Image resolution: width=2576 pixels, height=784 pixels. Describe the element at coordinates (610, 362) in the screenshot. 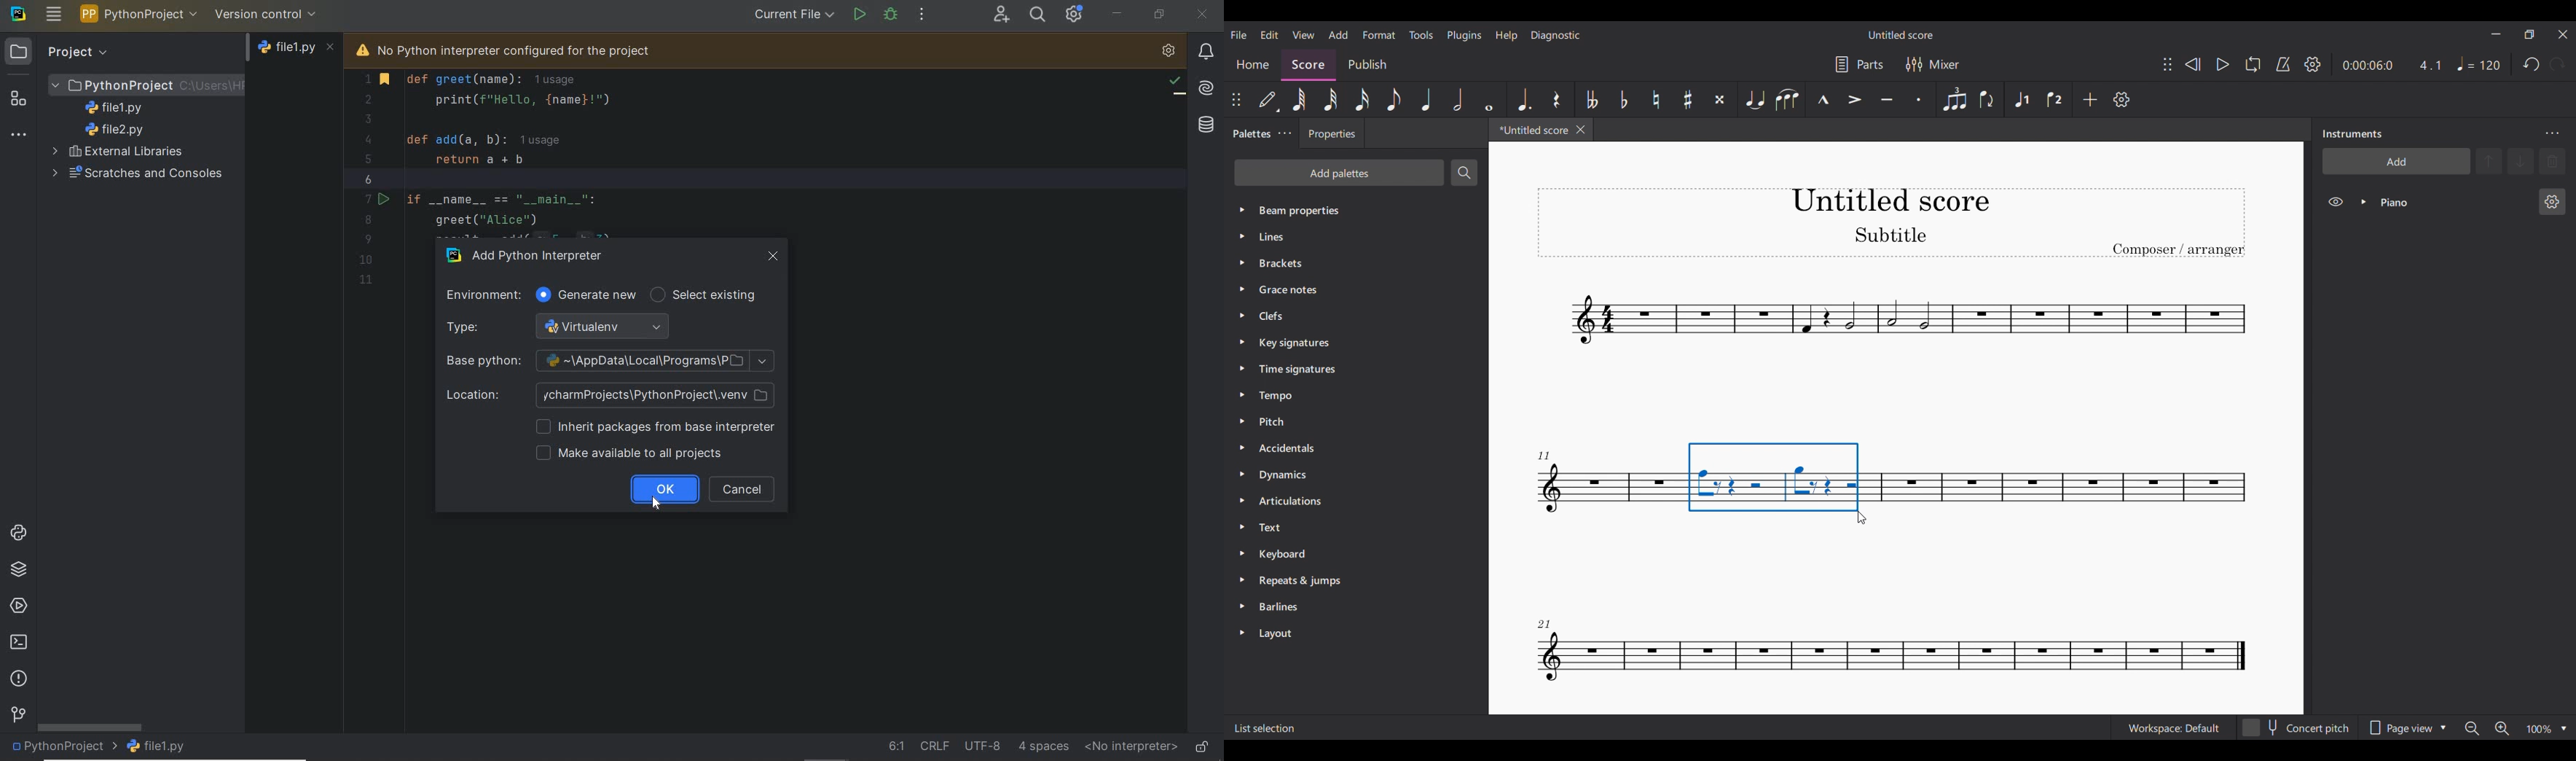

I see `Base python` at that location.